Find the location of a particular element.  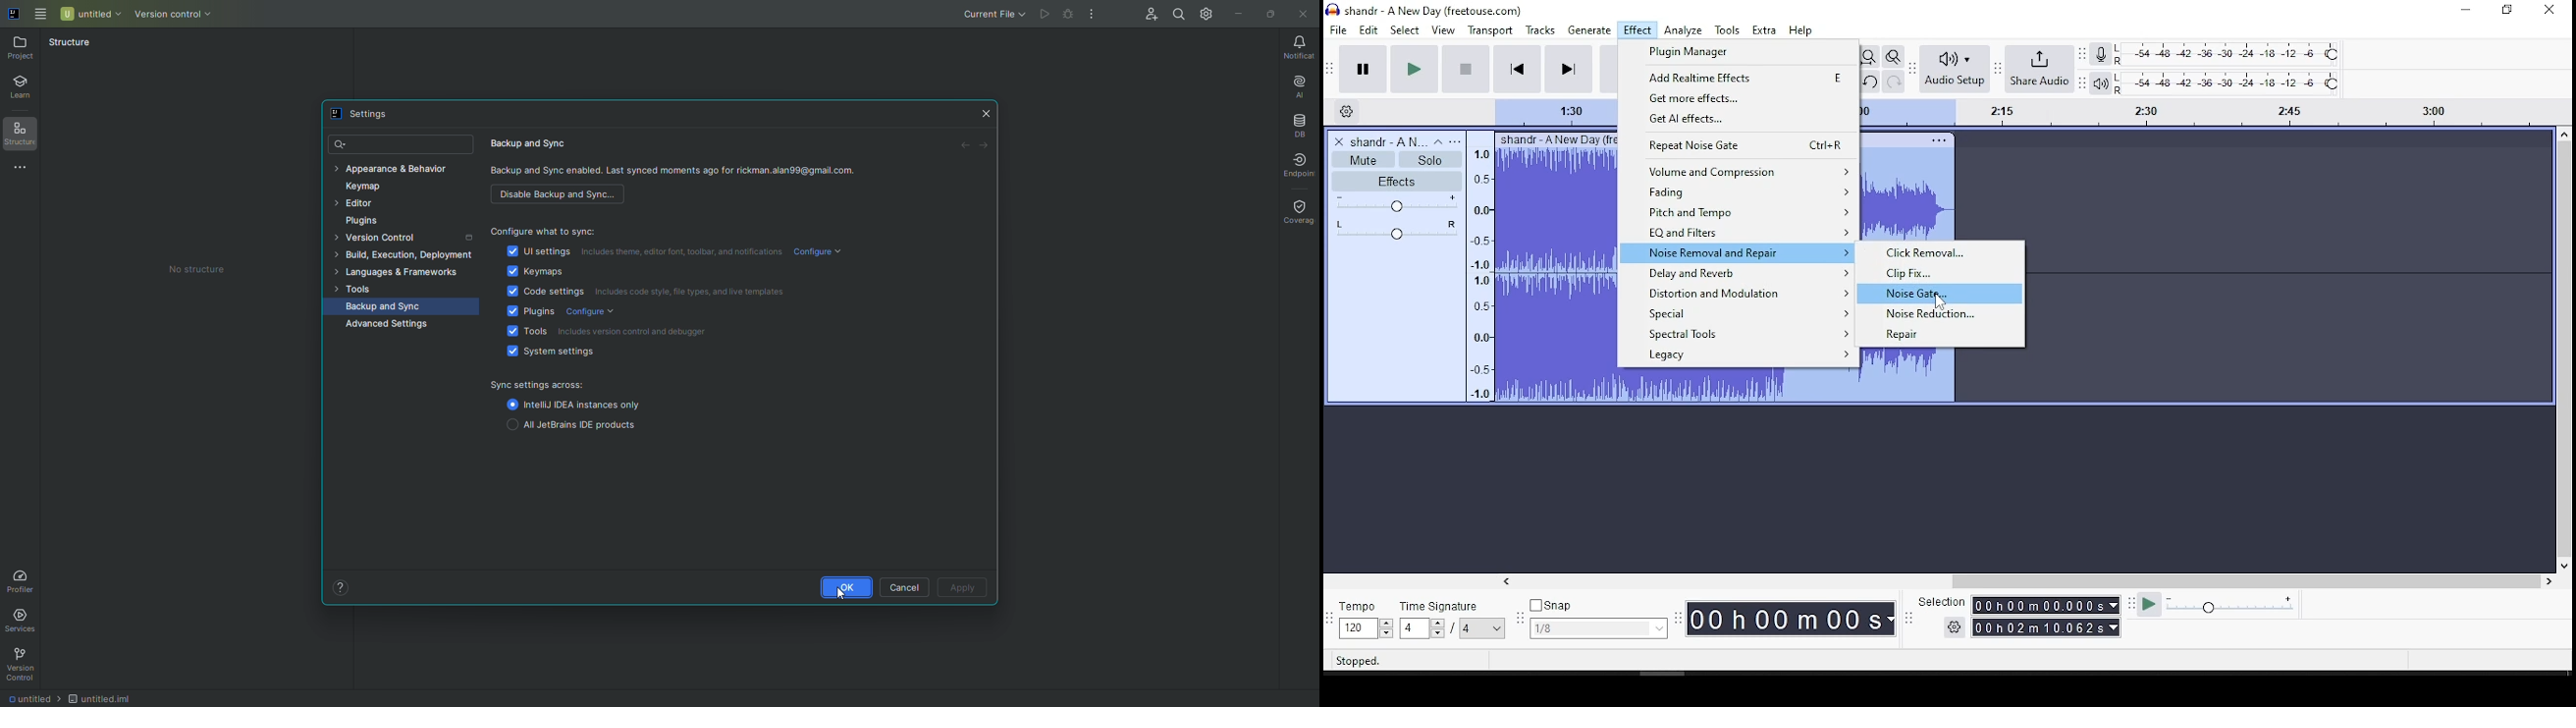

legacy is located at coordinates (1737, 355).